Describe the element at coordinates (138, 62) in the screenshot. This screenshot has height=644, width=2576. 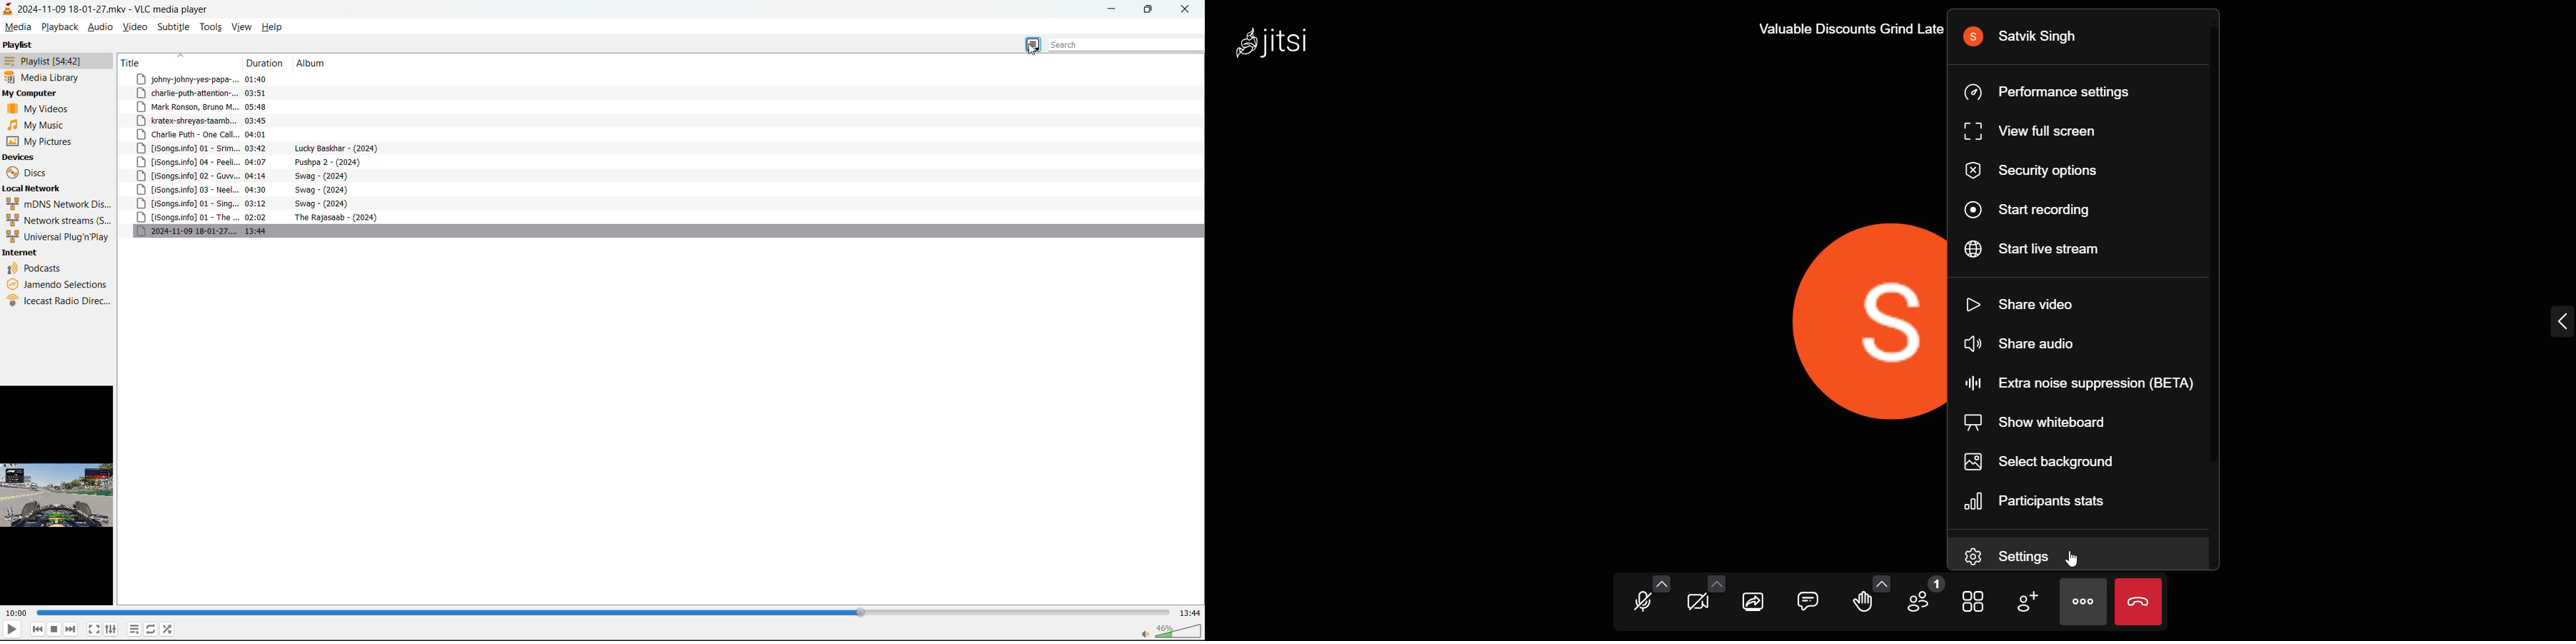
I see `title` at that location.